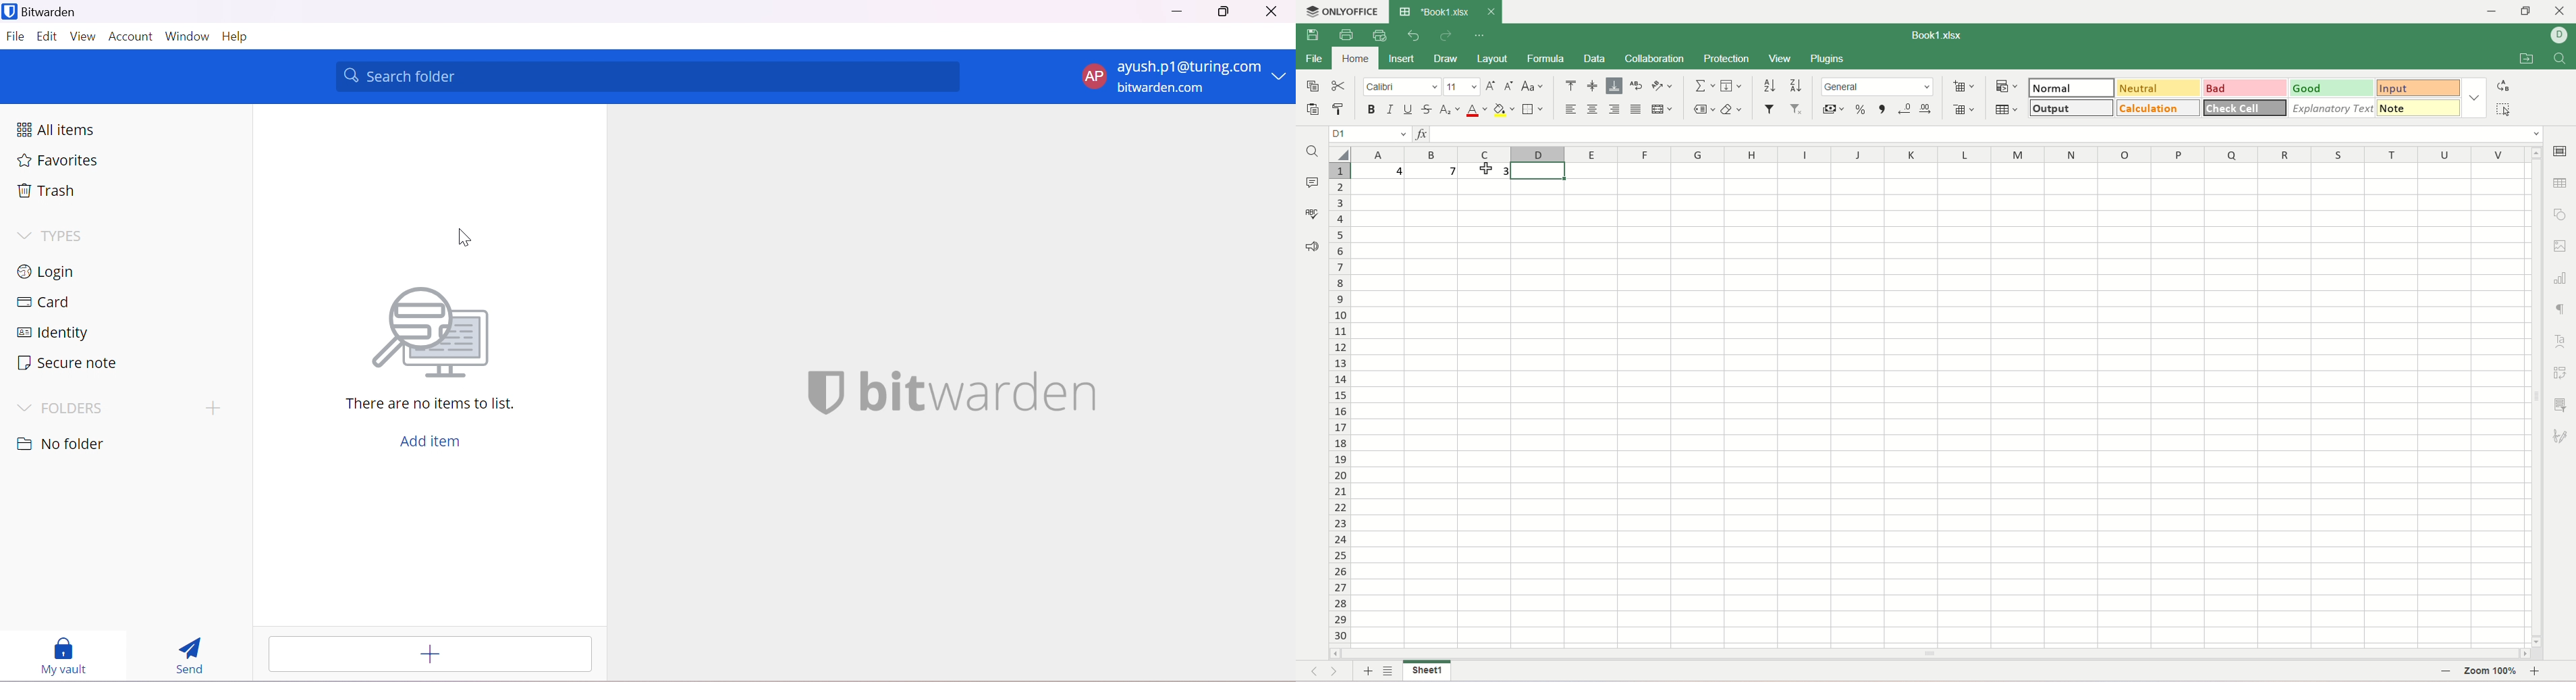  Describe the element at coordinates (2492, 673) in the screenshot. I see `zoom percent` at that location.